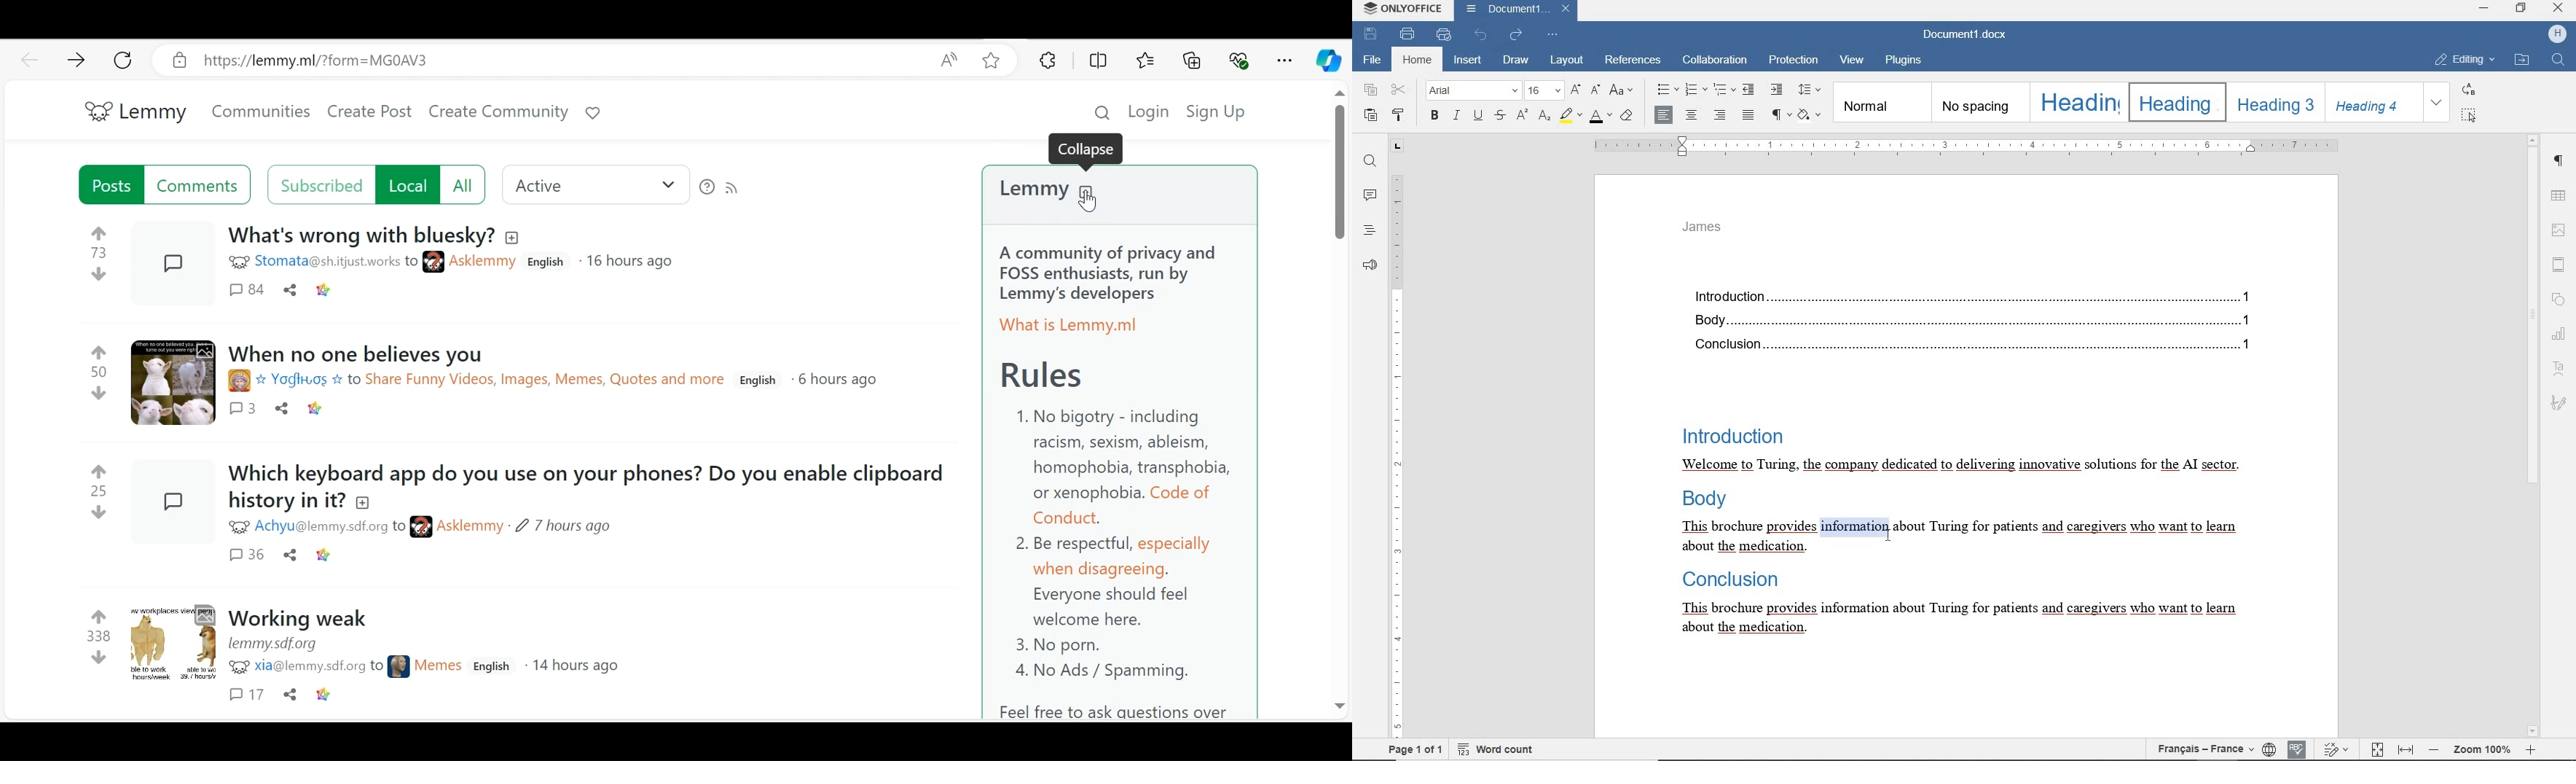  I want to click on Rules, so click(1119, 472).